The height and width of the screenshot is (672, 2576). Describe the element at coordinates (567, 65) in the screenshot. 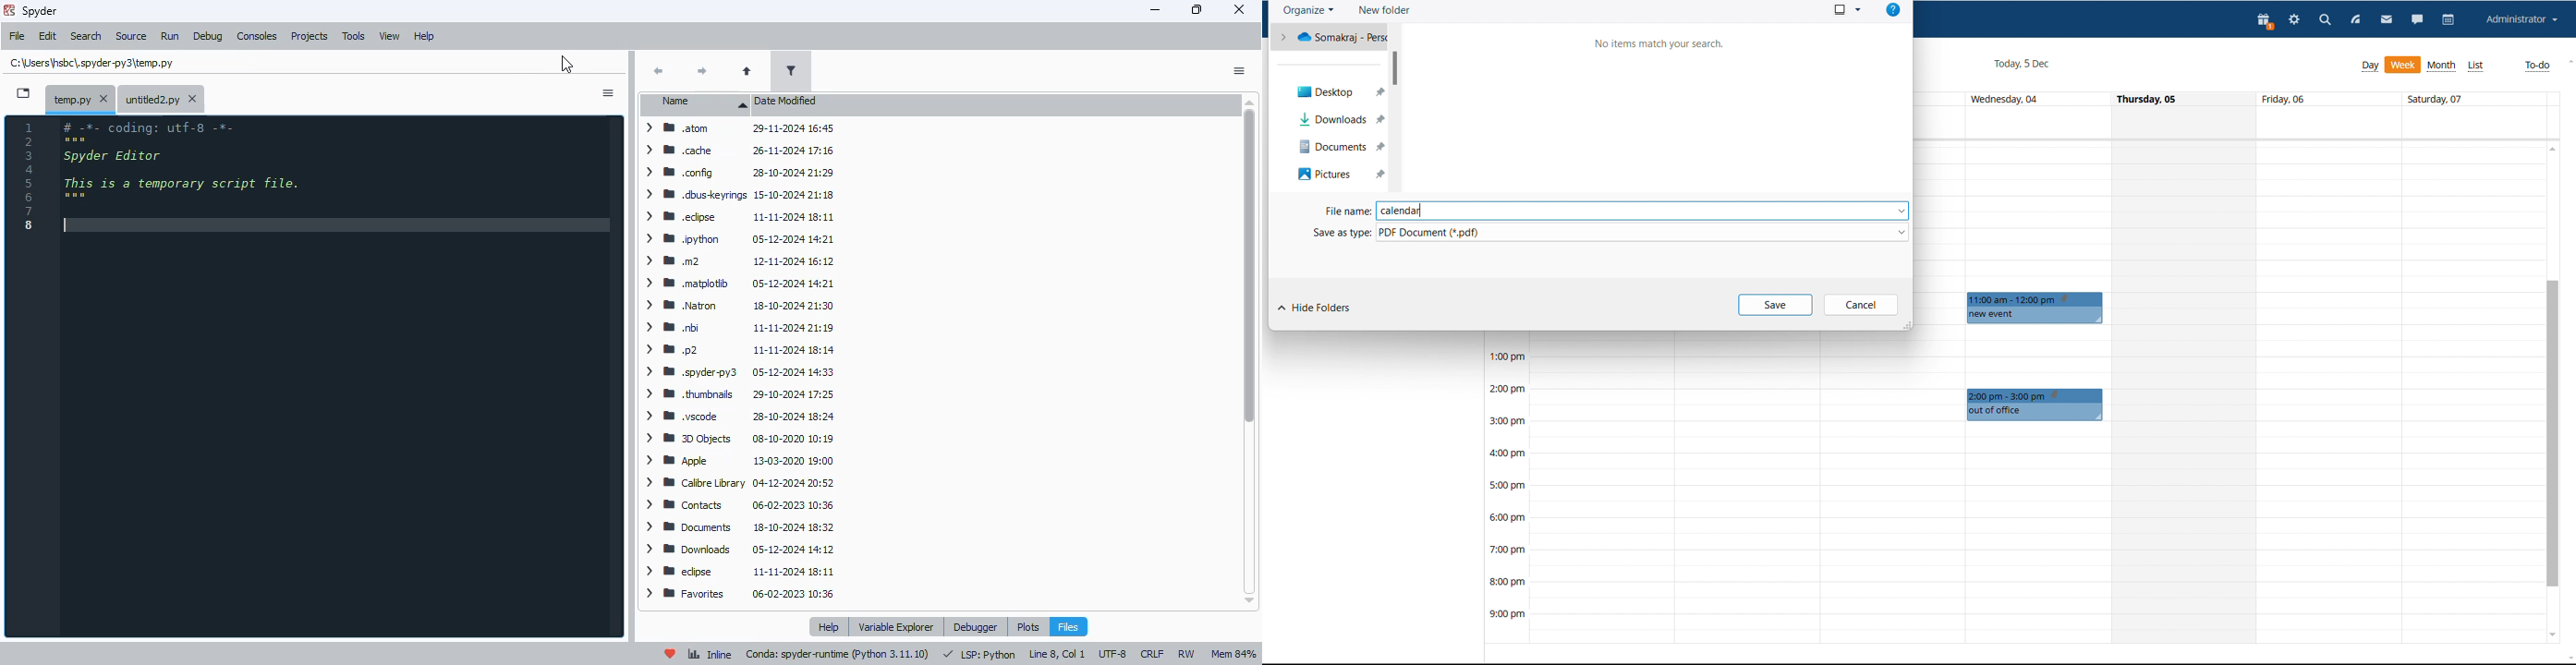

I see `cursor` at that location.